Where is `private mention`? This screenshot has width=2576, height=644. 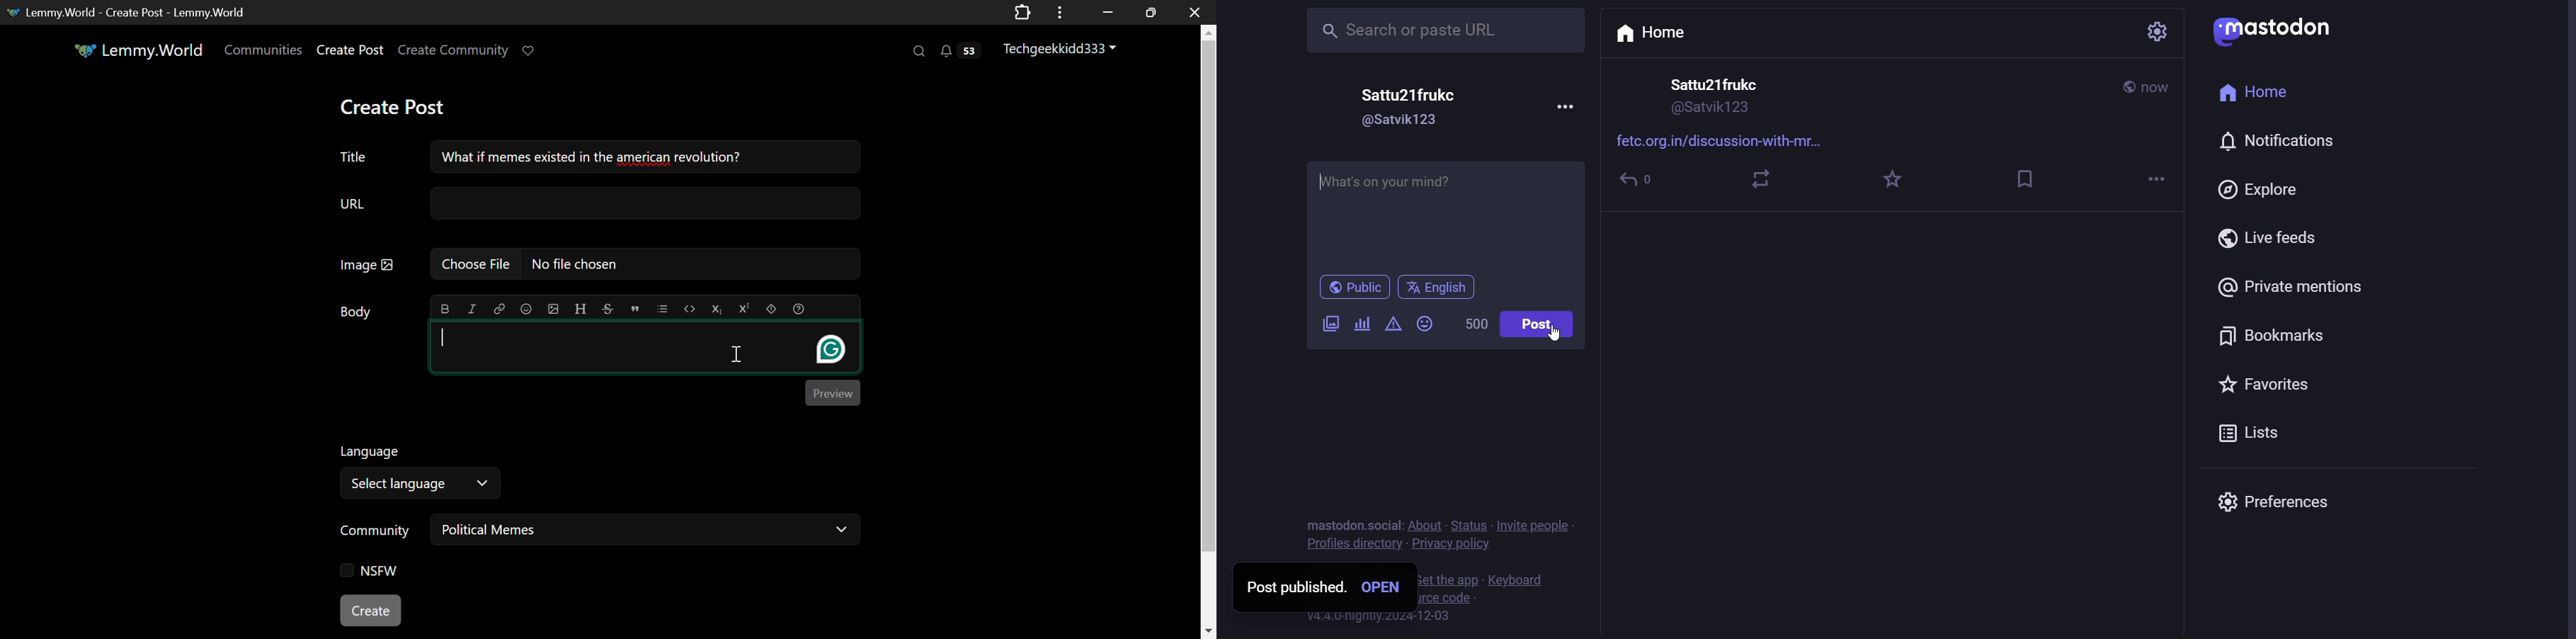
private mention is located at coordinates (2291, 285).